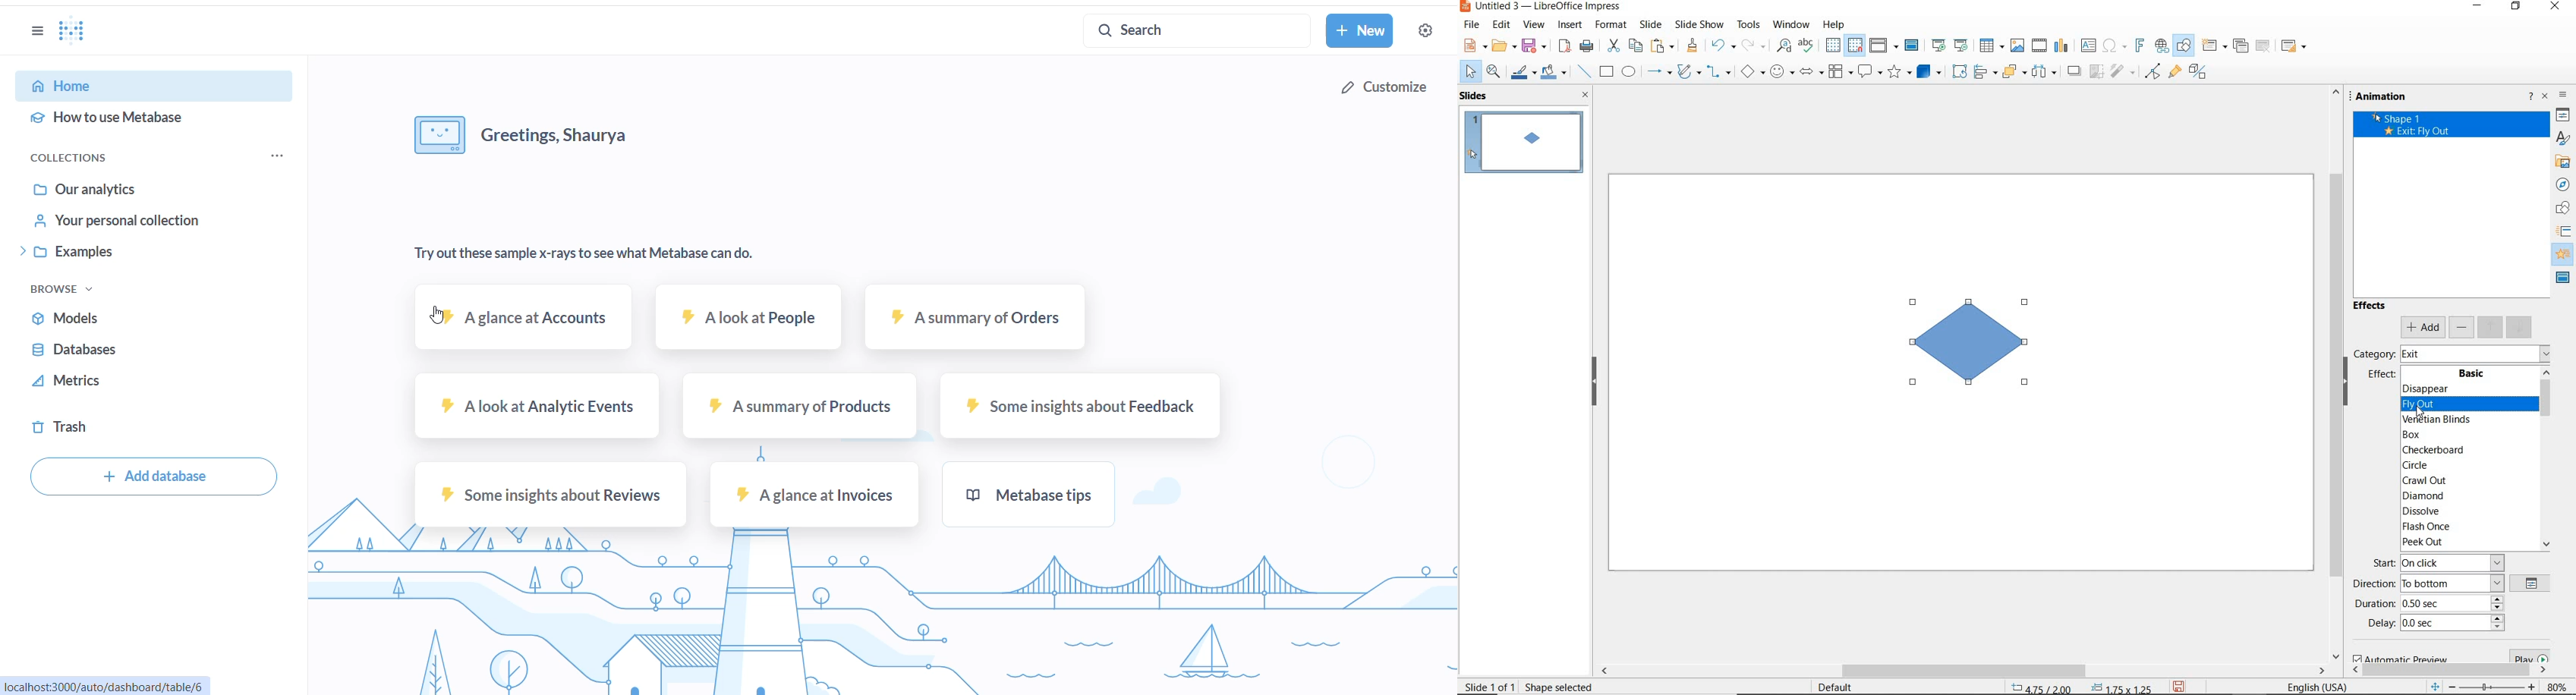 This screenshot has height=700, width=2576. I want to click on some insights about reviews sample, so click(540, 499).